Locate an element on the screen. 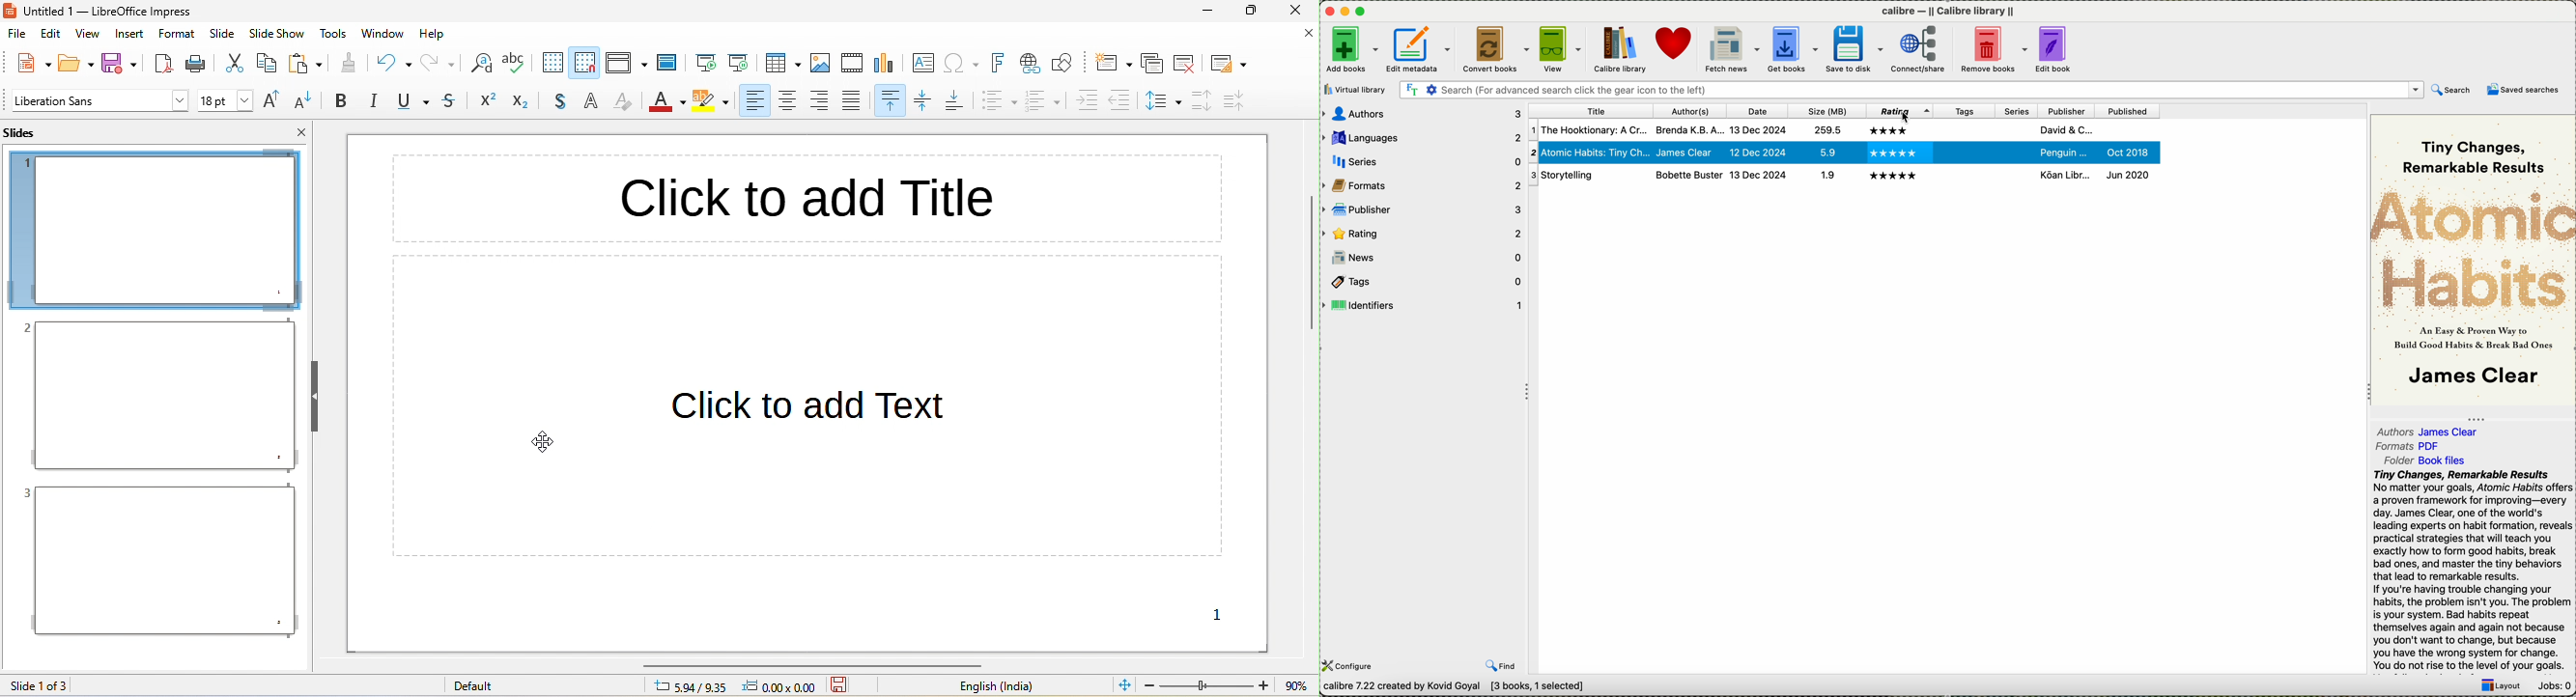 Image resolution: width=2576 pixels, height=700 pixels. donate is located at coordinates (1674, 44).